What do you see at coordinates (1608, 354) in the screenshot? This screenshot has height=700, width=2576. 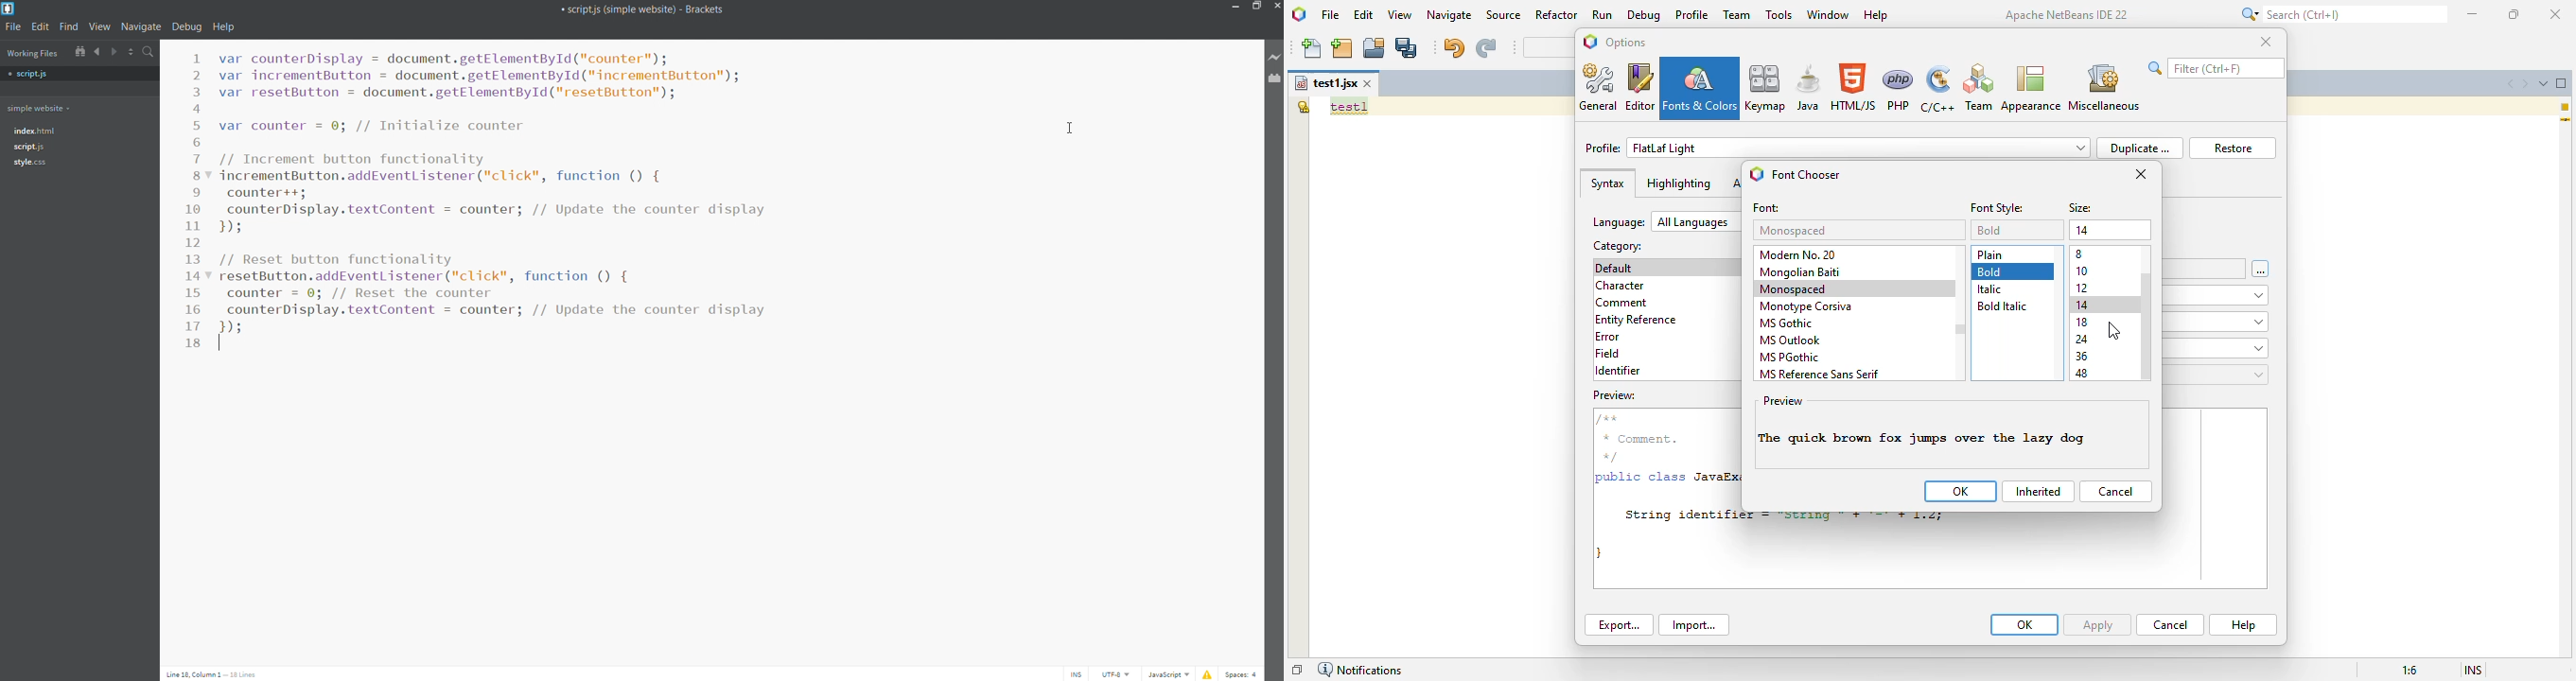 I see `field` at bounding box center [1608, 354].